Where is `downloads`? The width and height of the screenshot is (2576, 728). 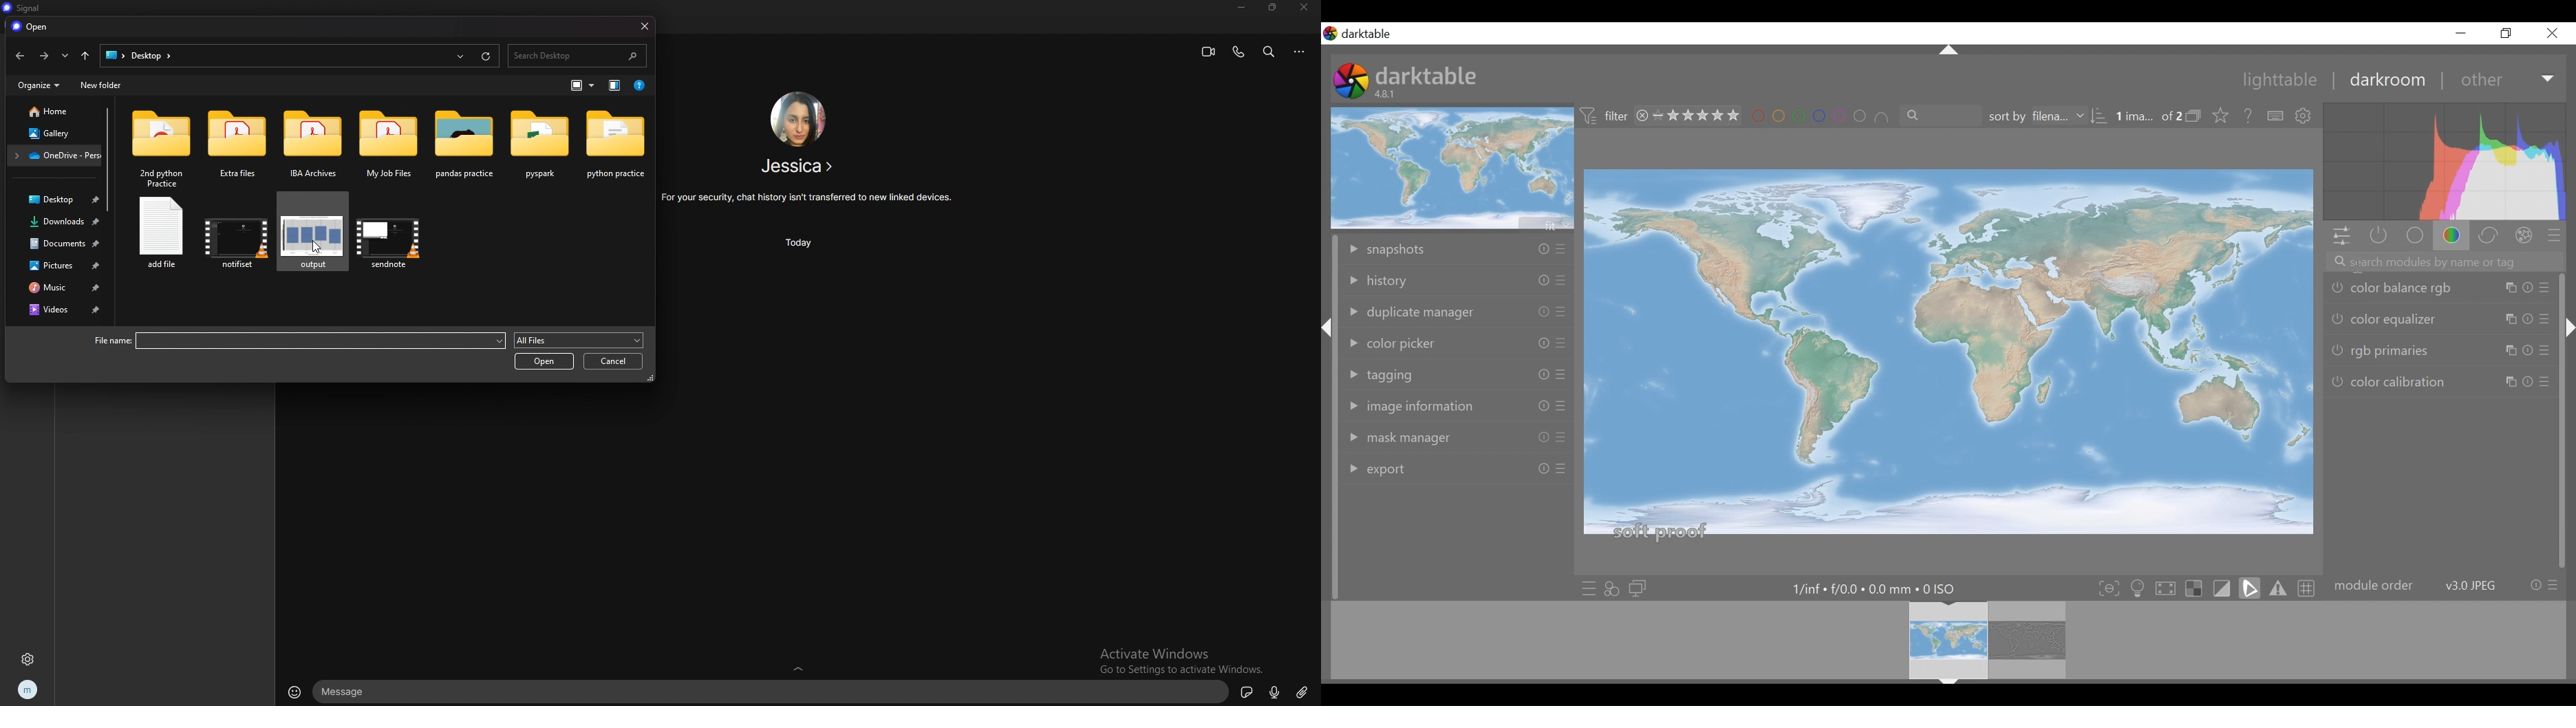
downloads is located at coordinates (57, 222).